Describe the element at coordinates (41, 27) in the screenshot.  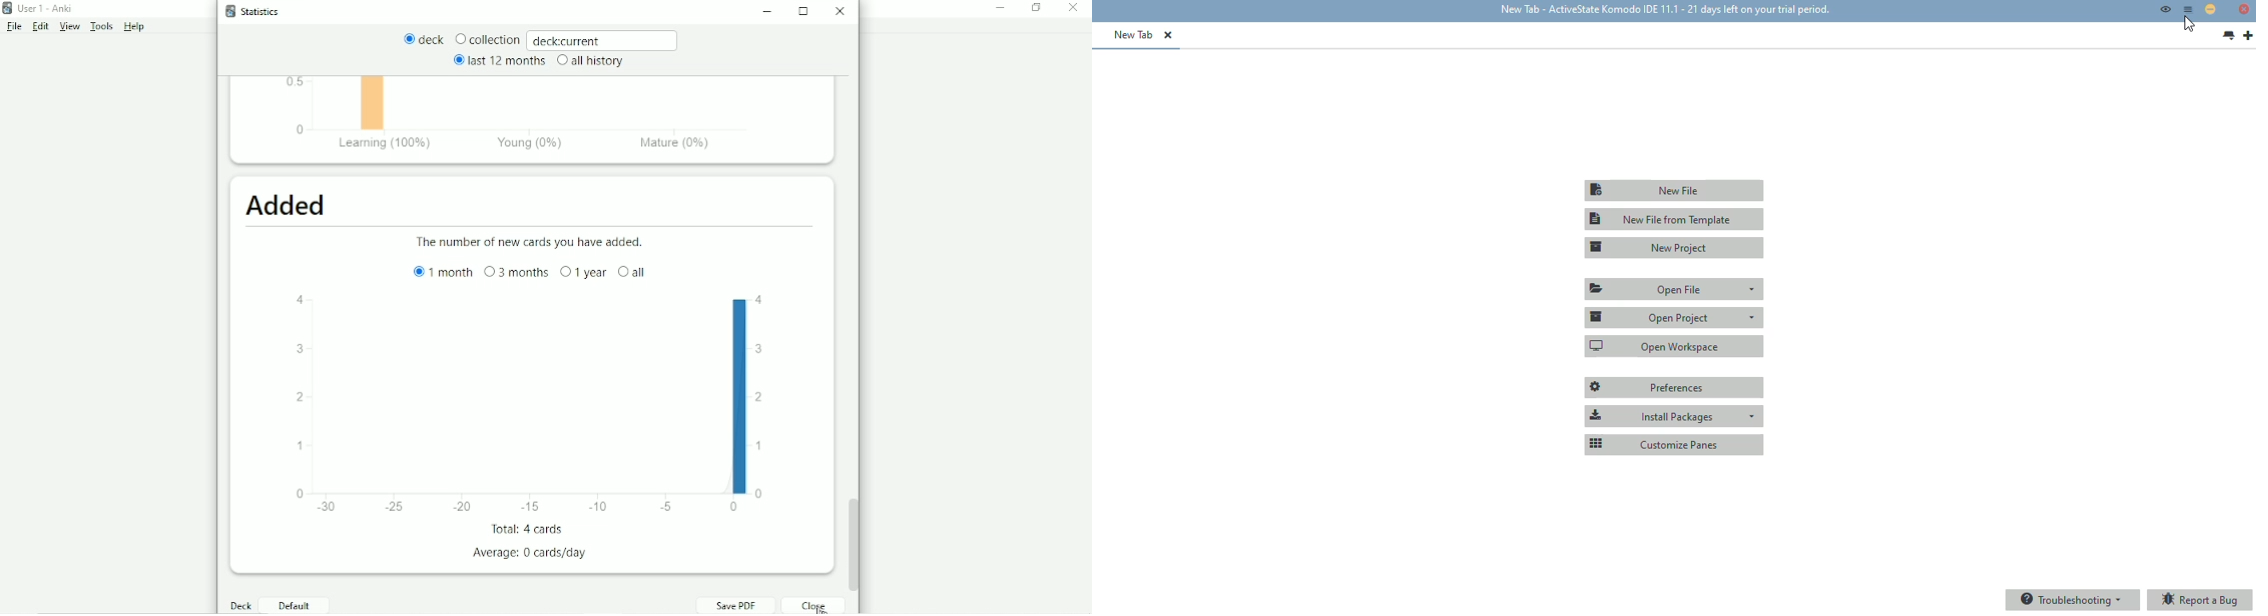
I see `Edit` at that location.